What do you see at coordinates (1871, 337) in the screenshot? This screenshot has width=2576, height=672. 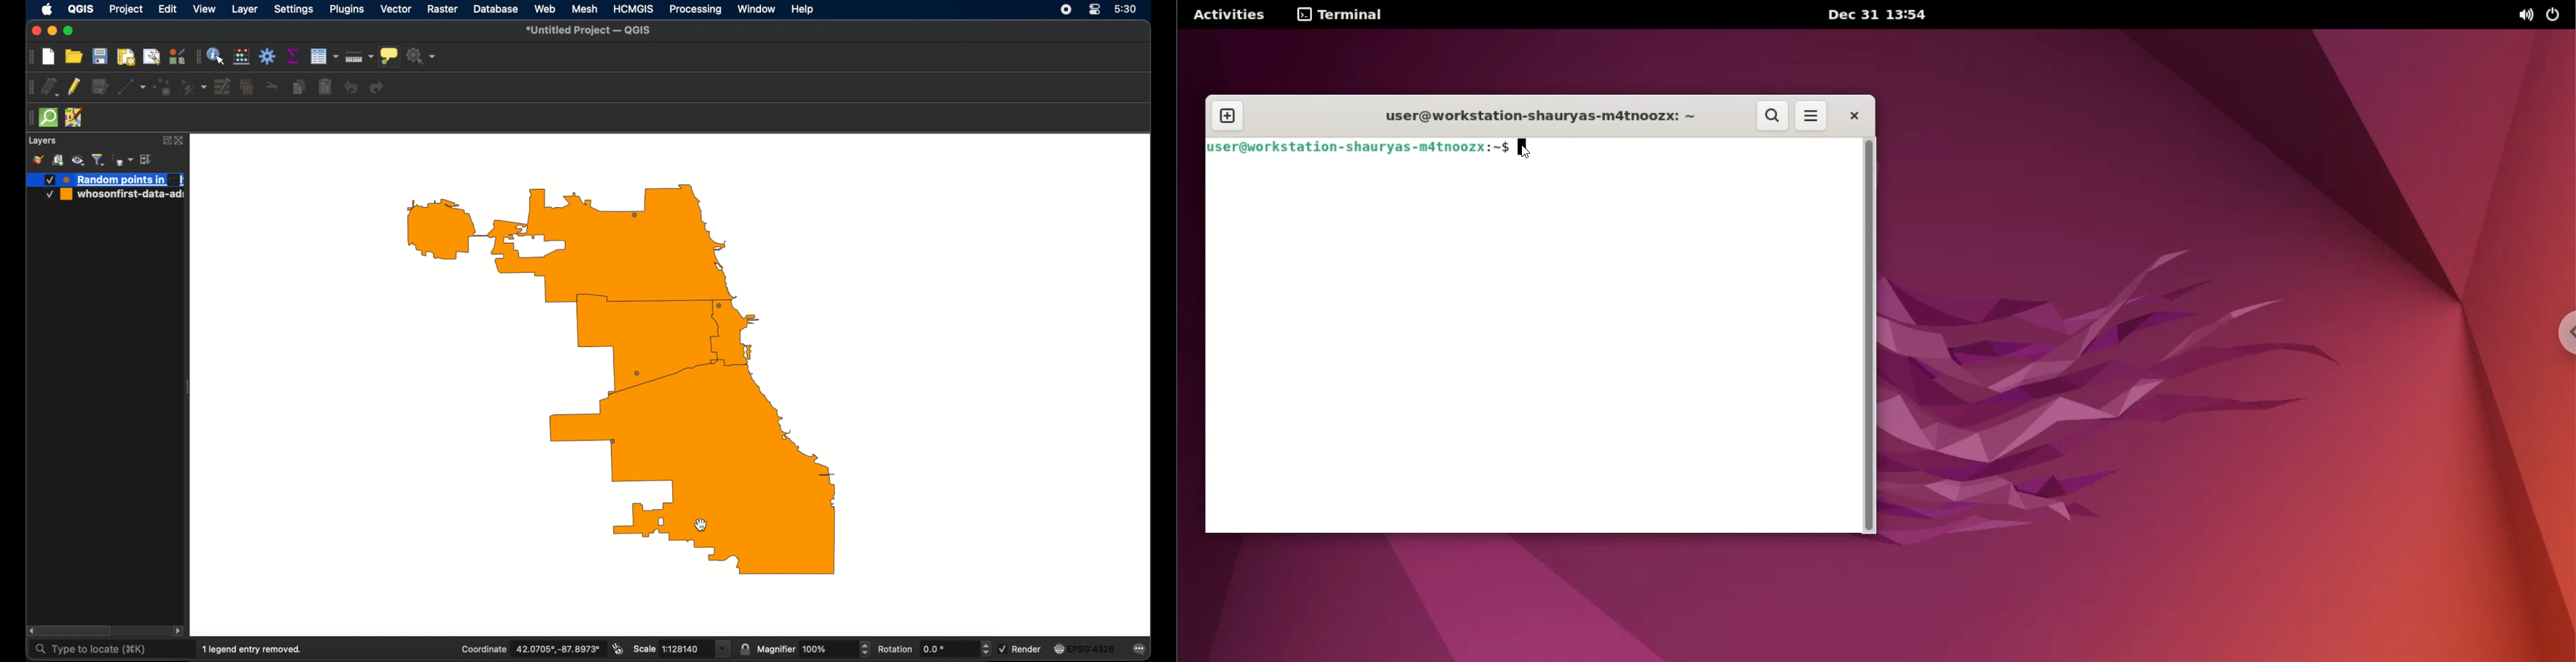 I see `scrollbar` at bounding box center [1871, 337].